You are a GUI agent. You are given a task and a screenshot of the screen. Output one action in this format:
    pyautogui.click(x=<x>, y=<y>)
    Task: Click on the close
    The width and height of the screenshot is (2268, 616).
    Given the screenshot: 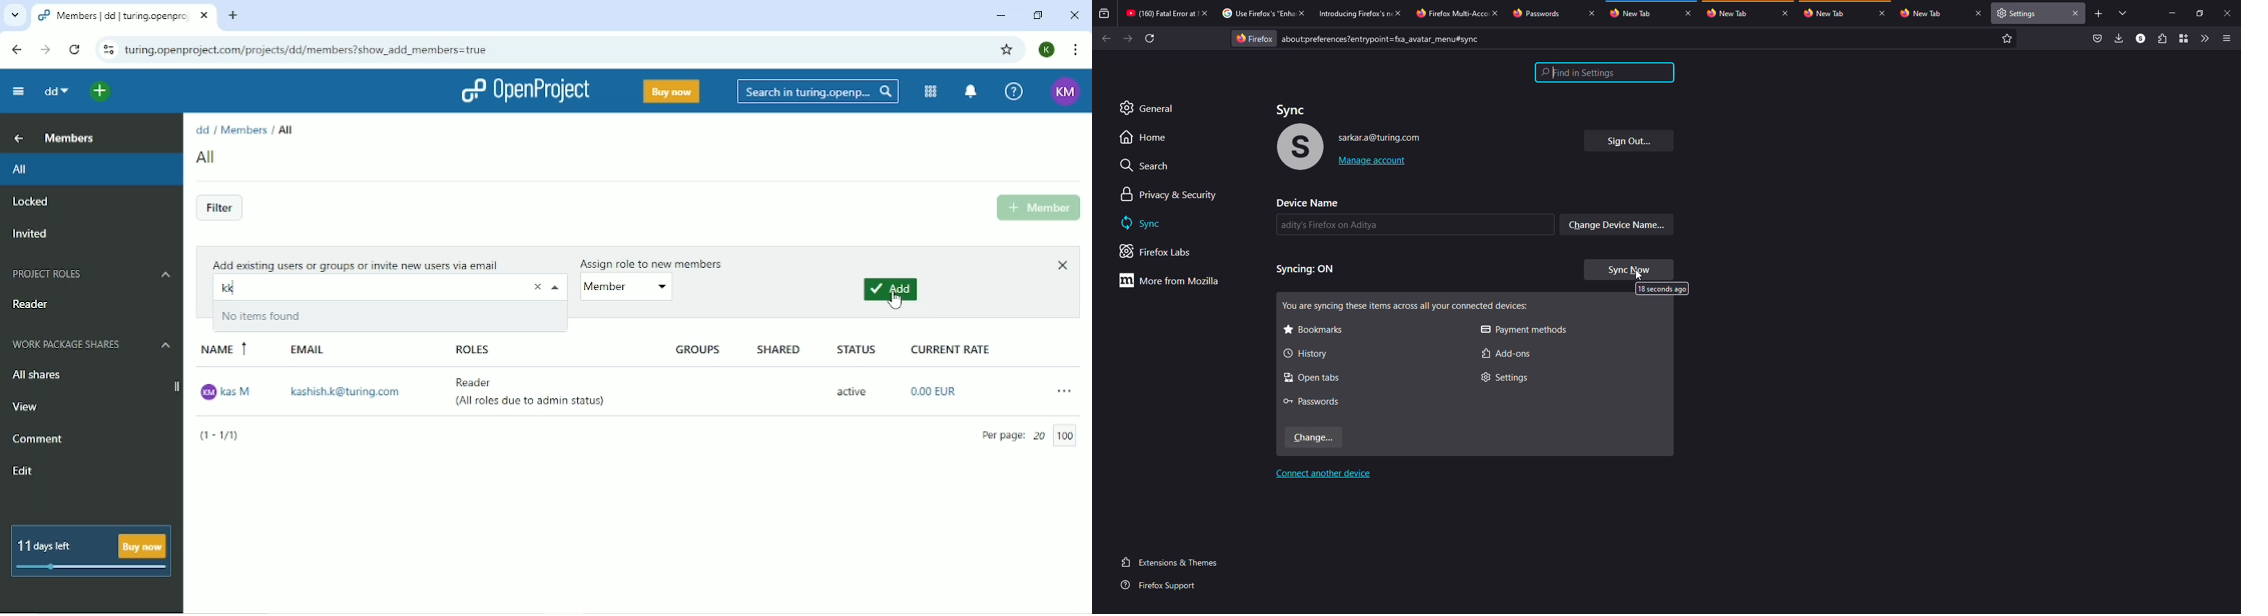 What is the action you would take?
    pyautogui.click(x=1883, y=14)
    